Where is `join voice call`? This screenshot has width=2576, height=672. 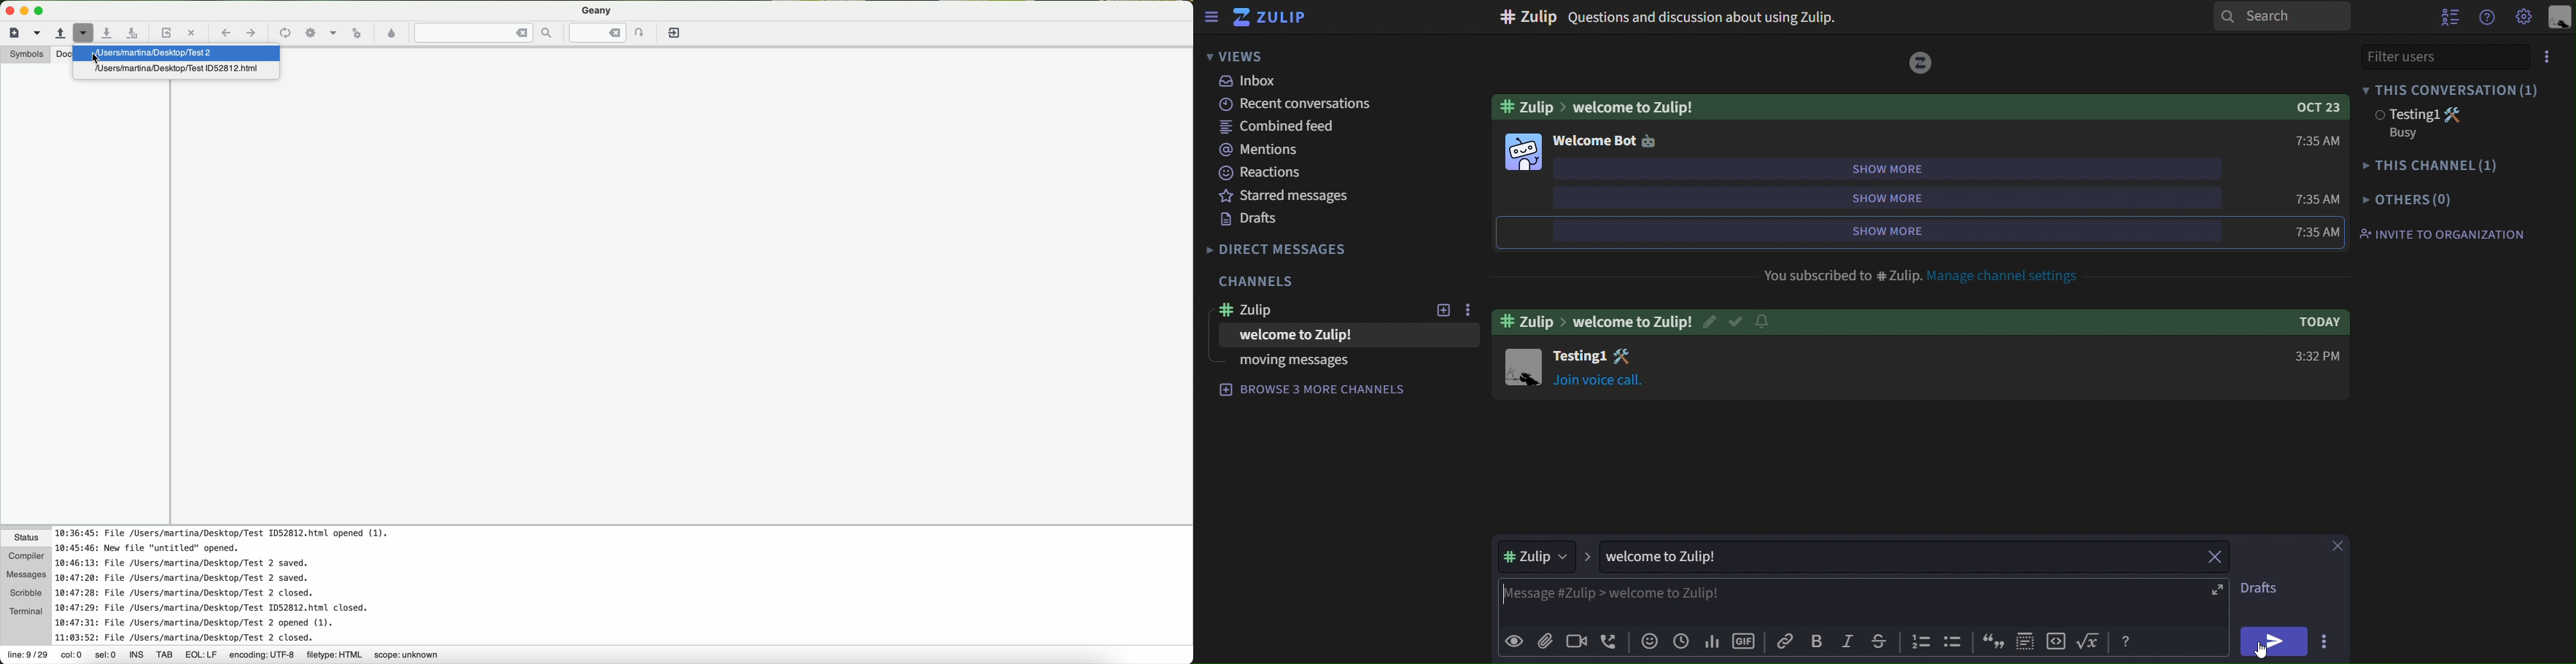
join voice call is located at coordinates (1606, 379).